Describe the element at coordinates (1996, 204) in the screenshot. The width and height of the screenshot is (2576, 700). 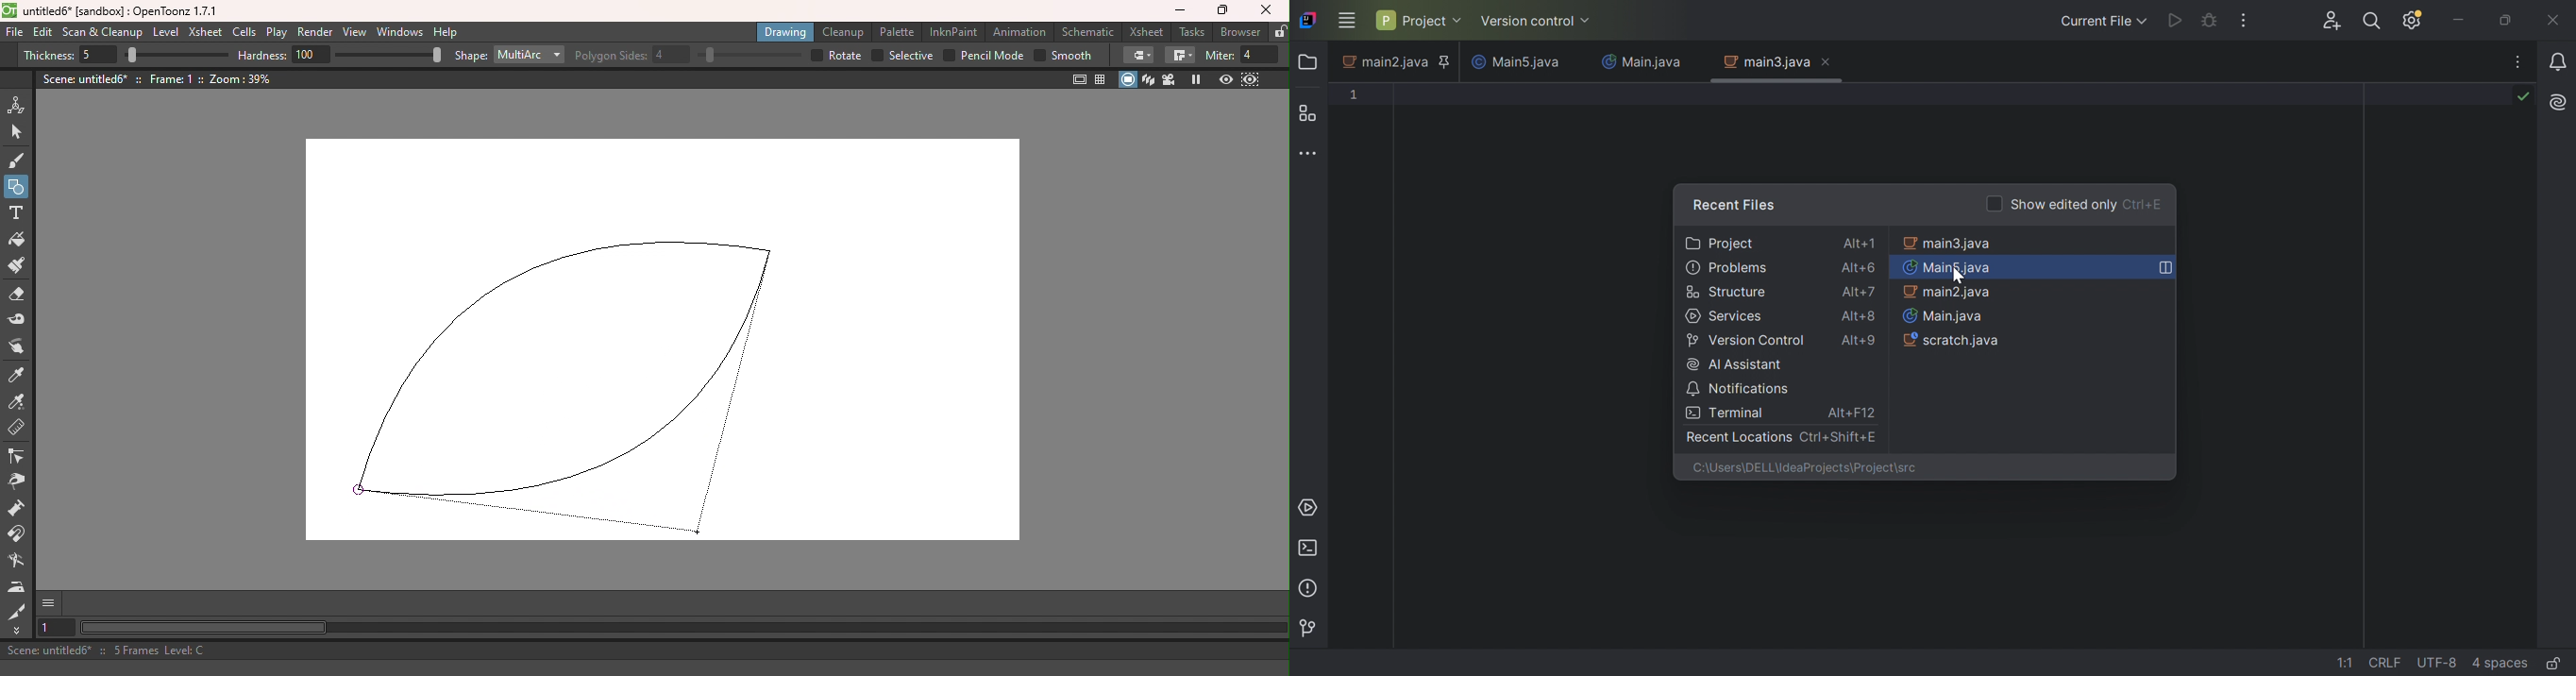
I see `Checkbox` at that location.